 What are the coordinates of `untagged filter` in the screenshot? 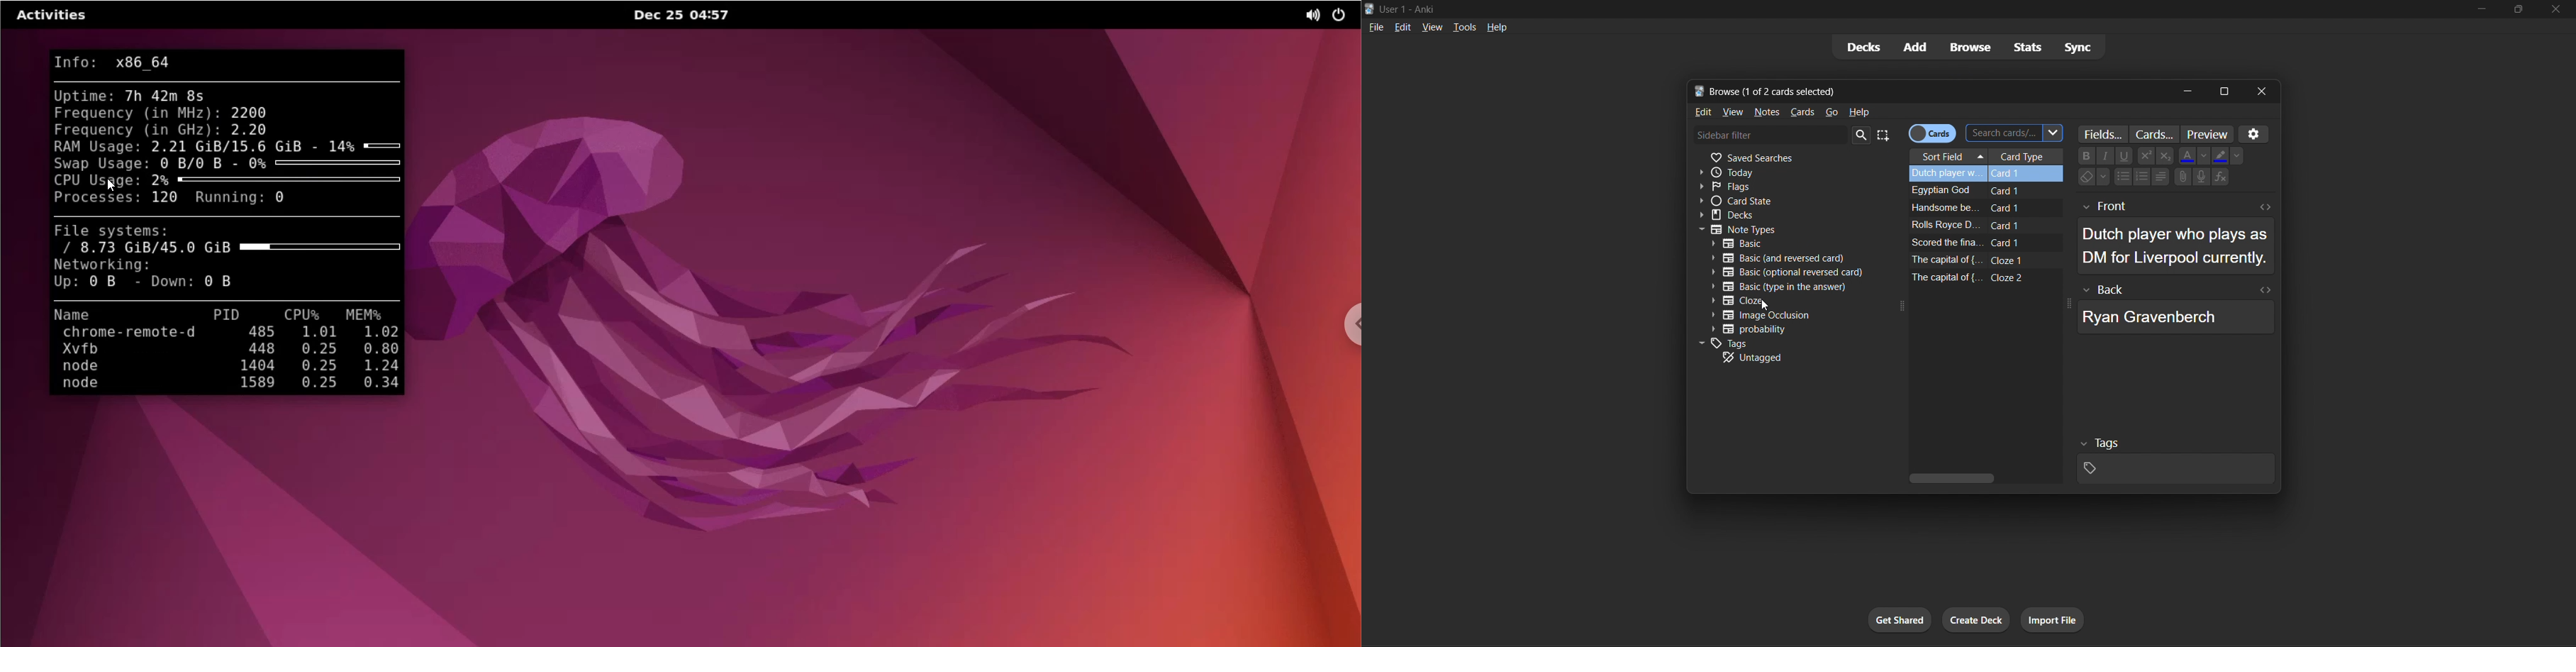 It's located at (1786, 357).